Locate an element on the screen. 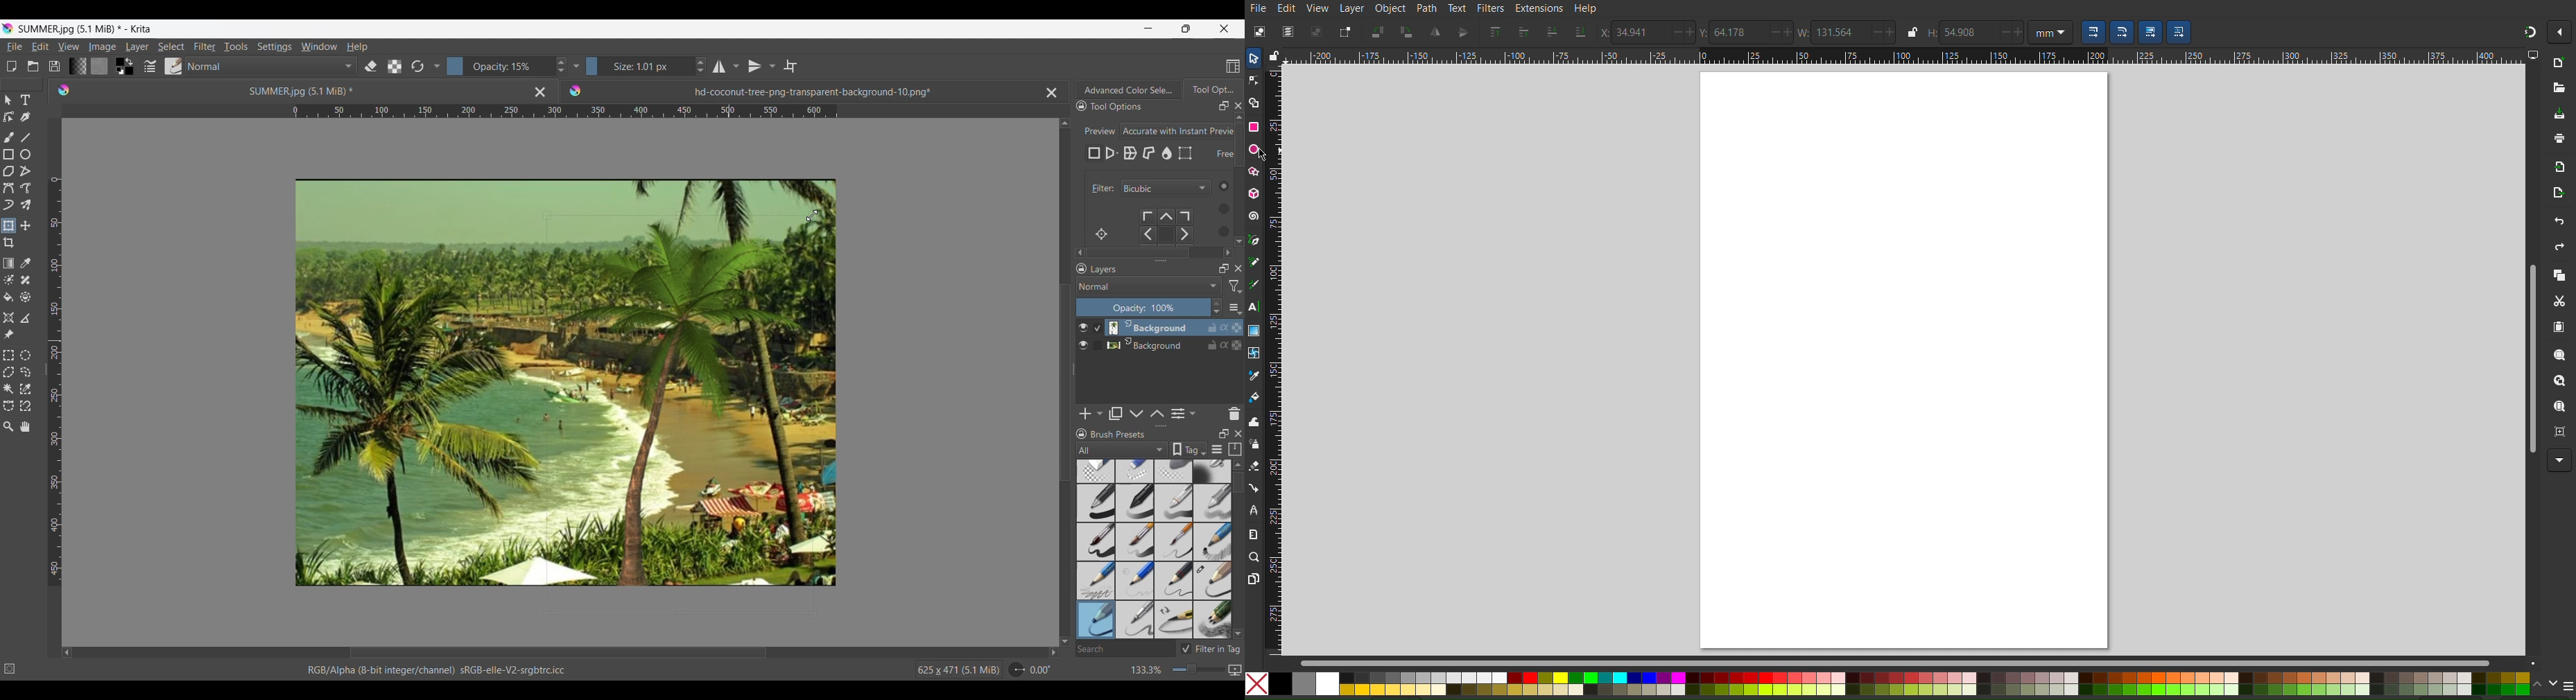  Mouse moved transform tool selection is located at coordinates (730, 340).